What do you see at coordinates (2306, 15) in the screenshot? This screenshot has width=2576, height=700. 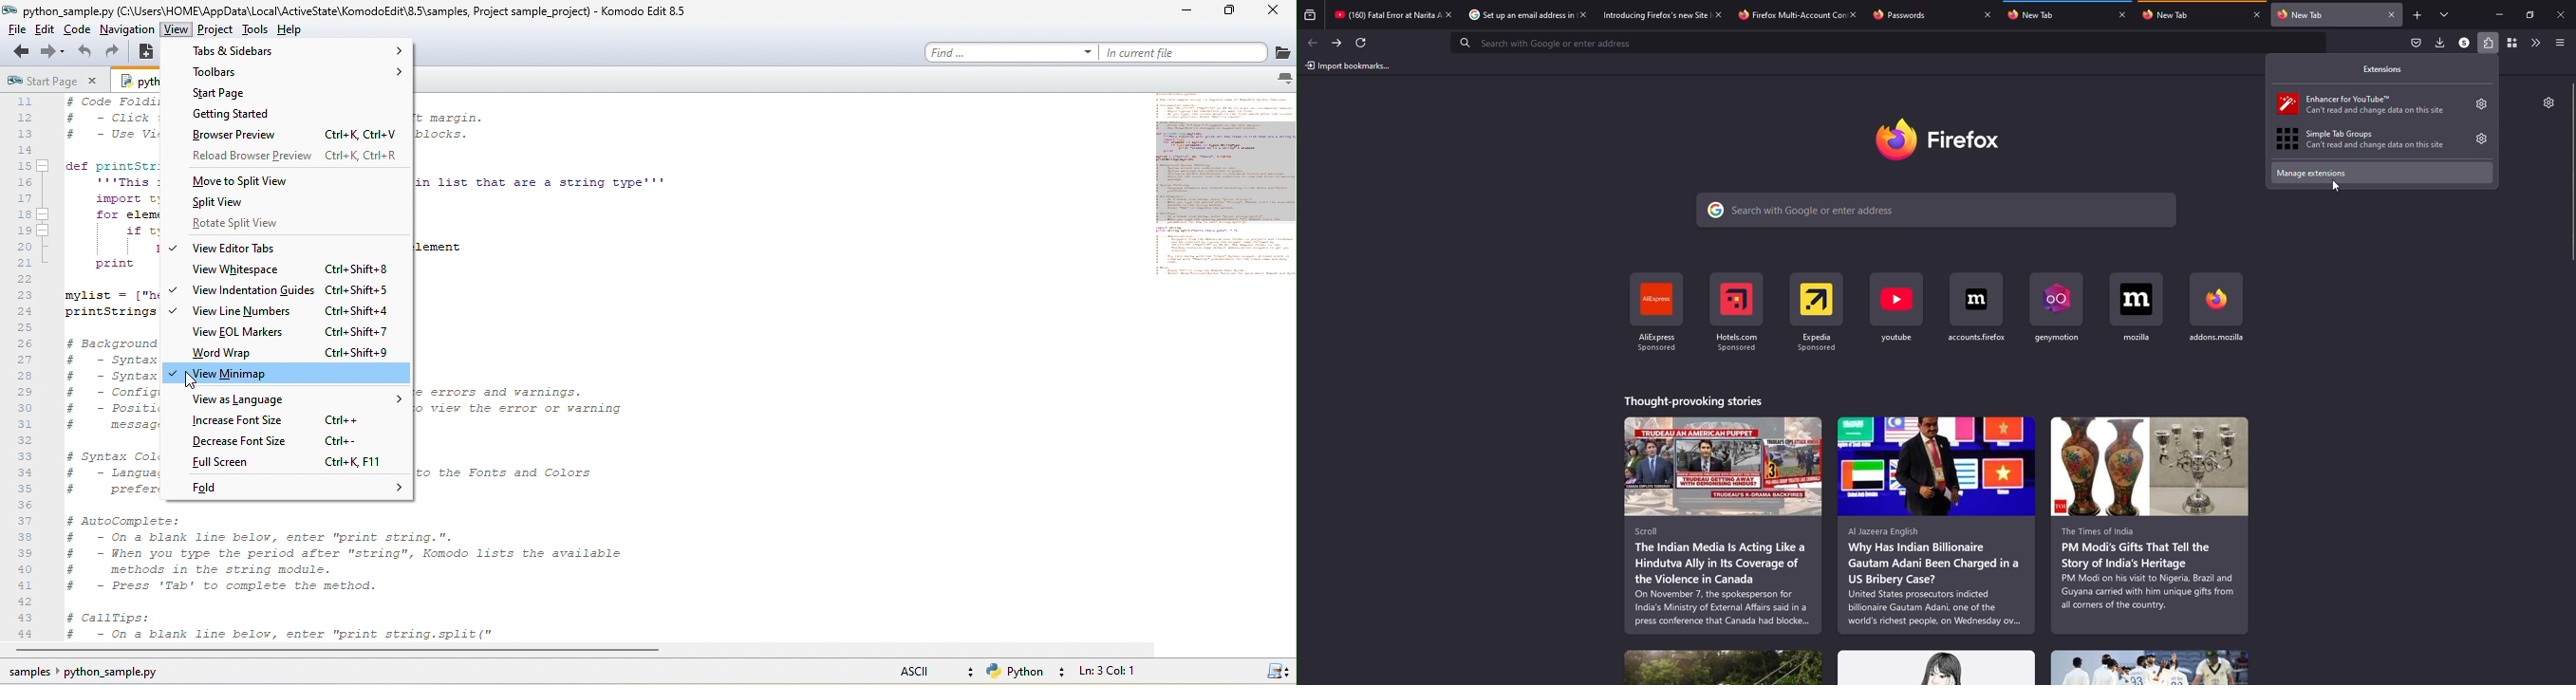 I see `tab` at bounding box center [2306, 15].